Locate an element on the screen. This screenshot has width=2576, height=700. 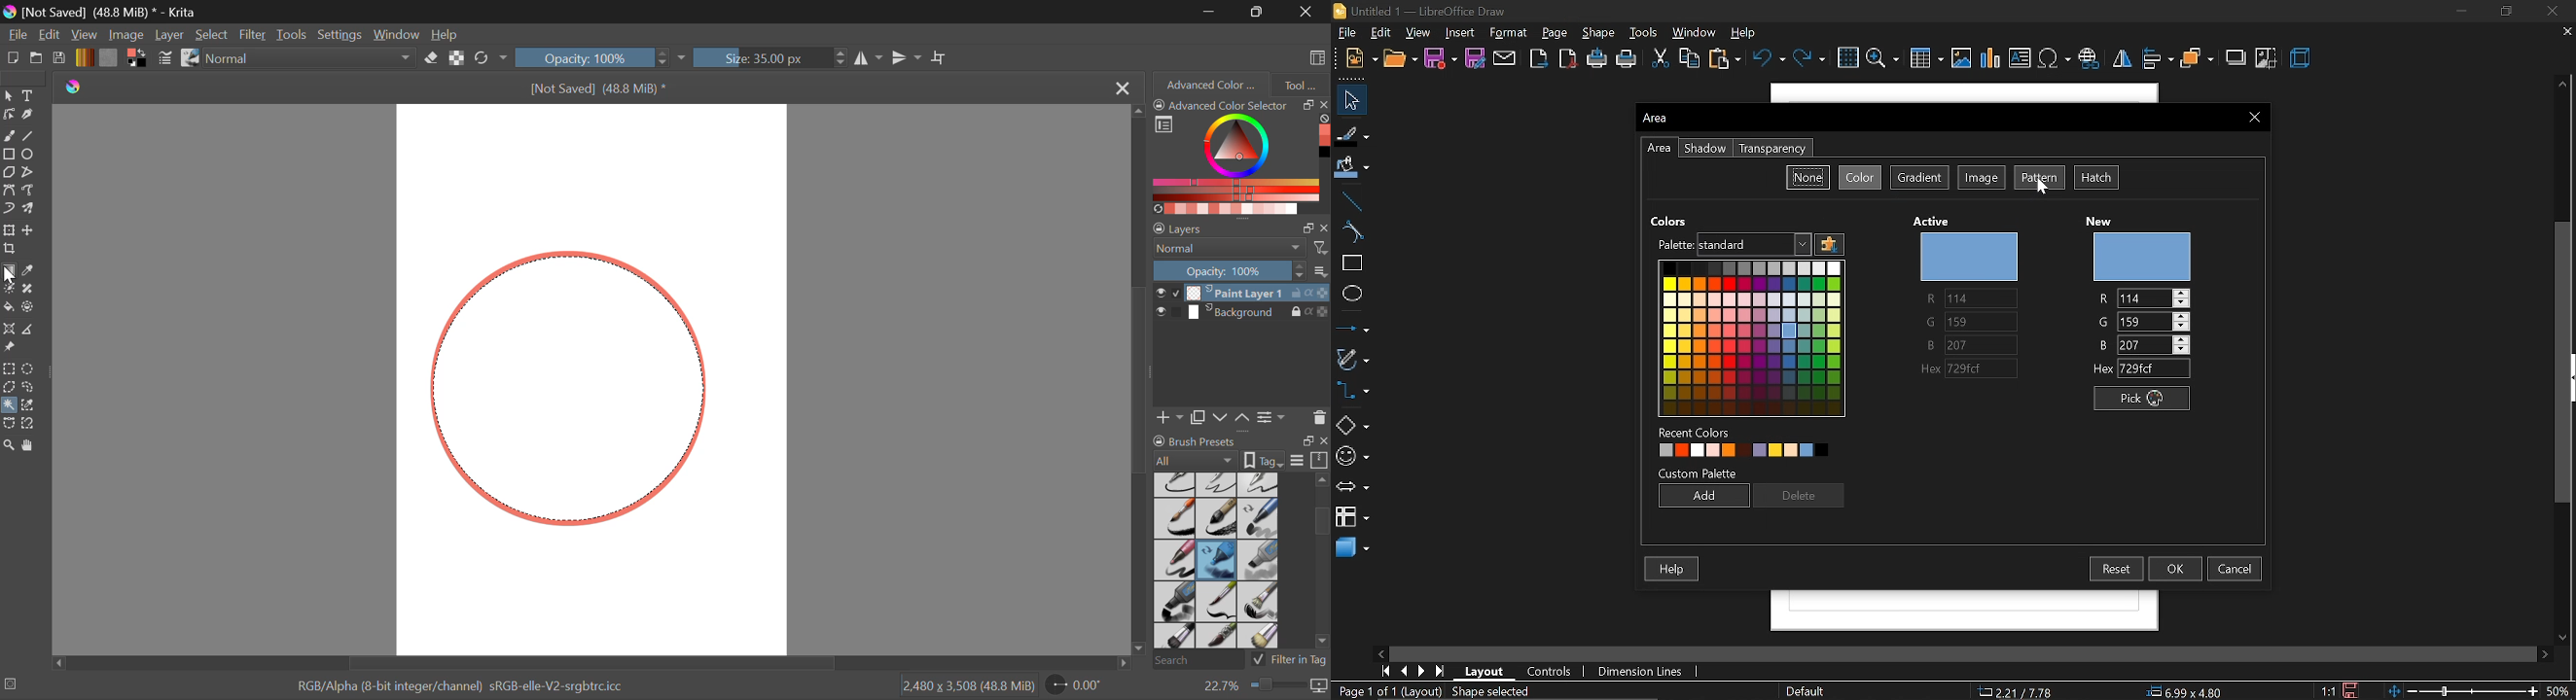
restore down is located at coordinates (2508, 12).